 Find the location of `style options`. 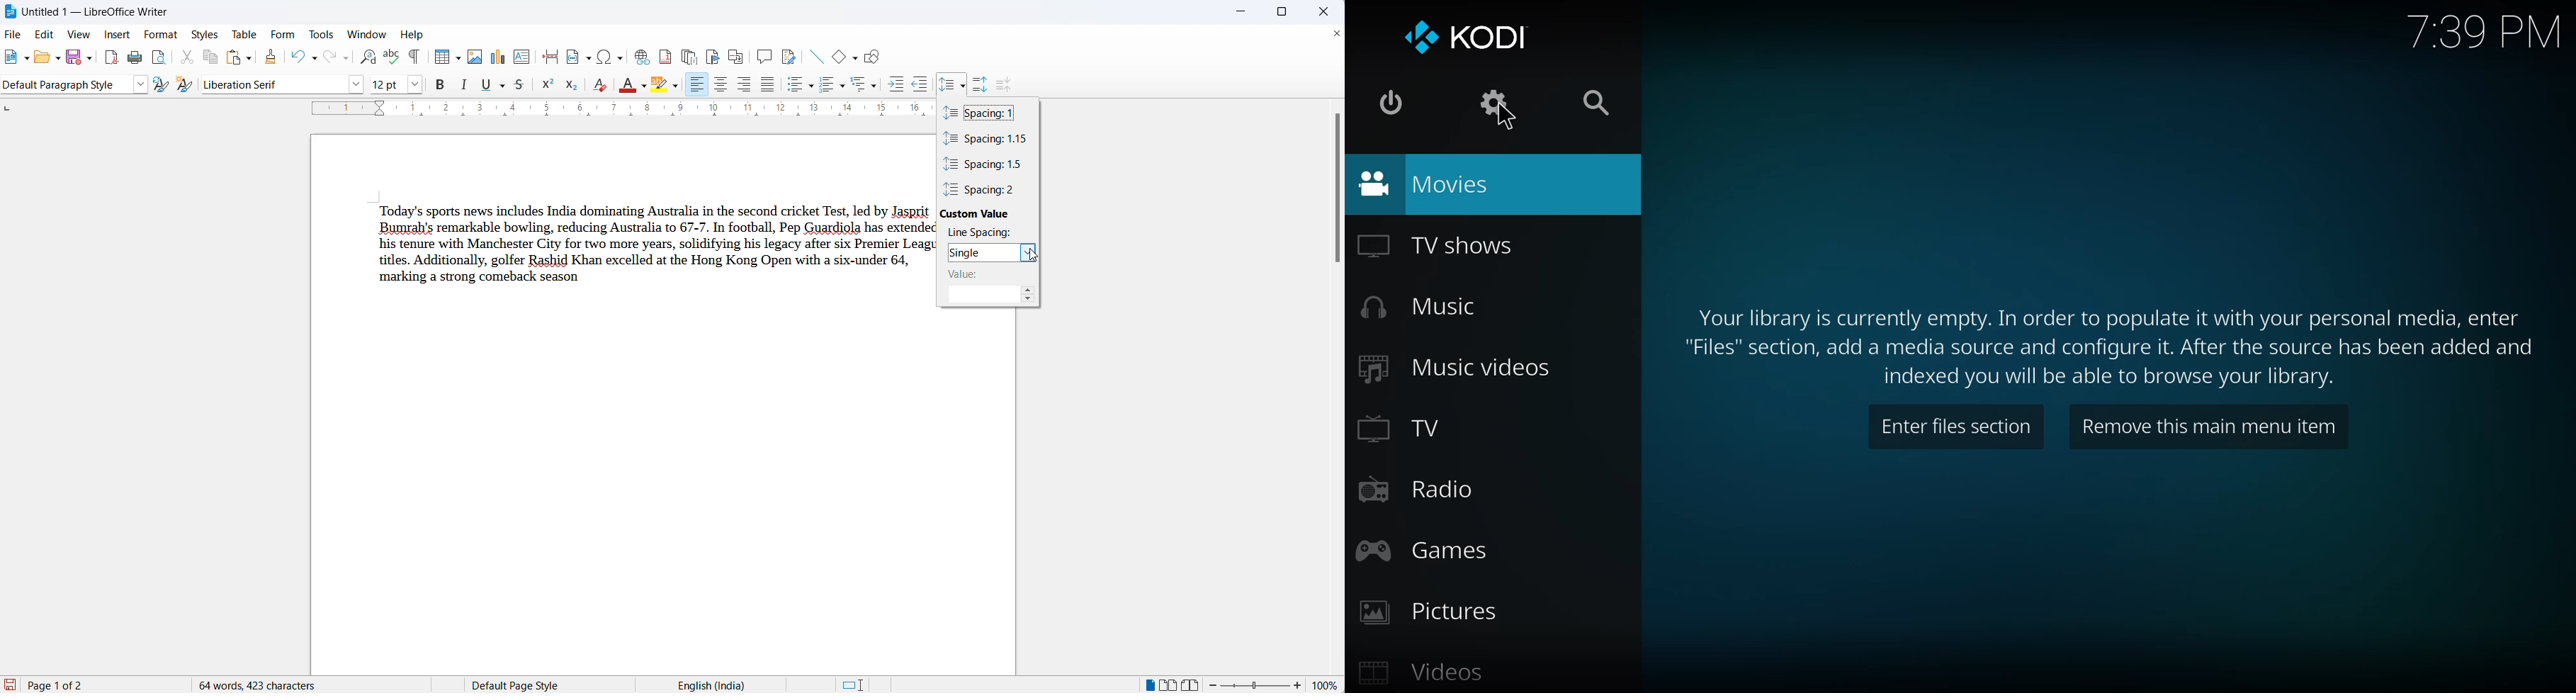

style options is located at coordinates (138, 84).